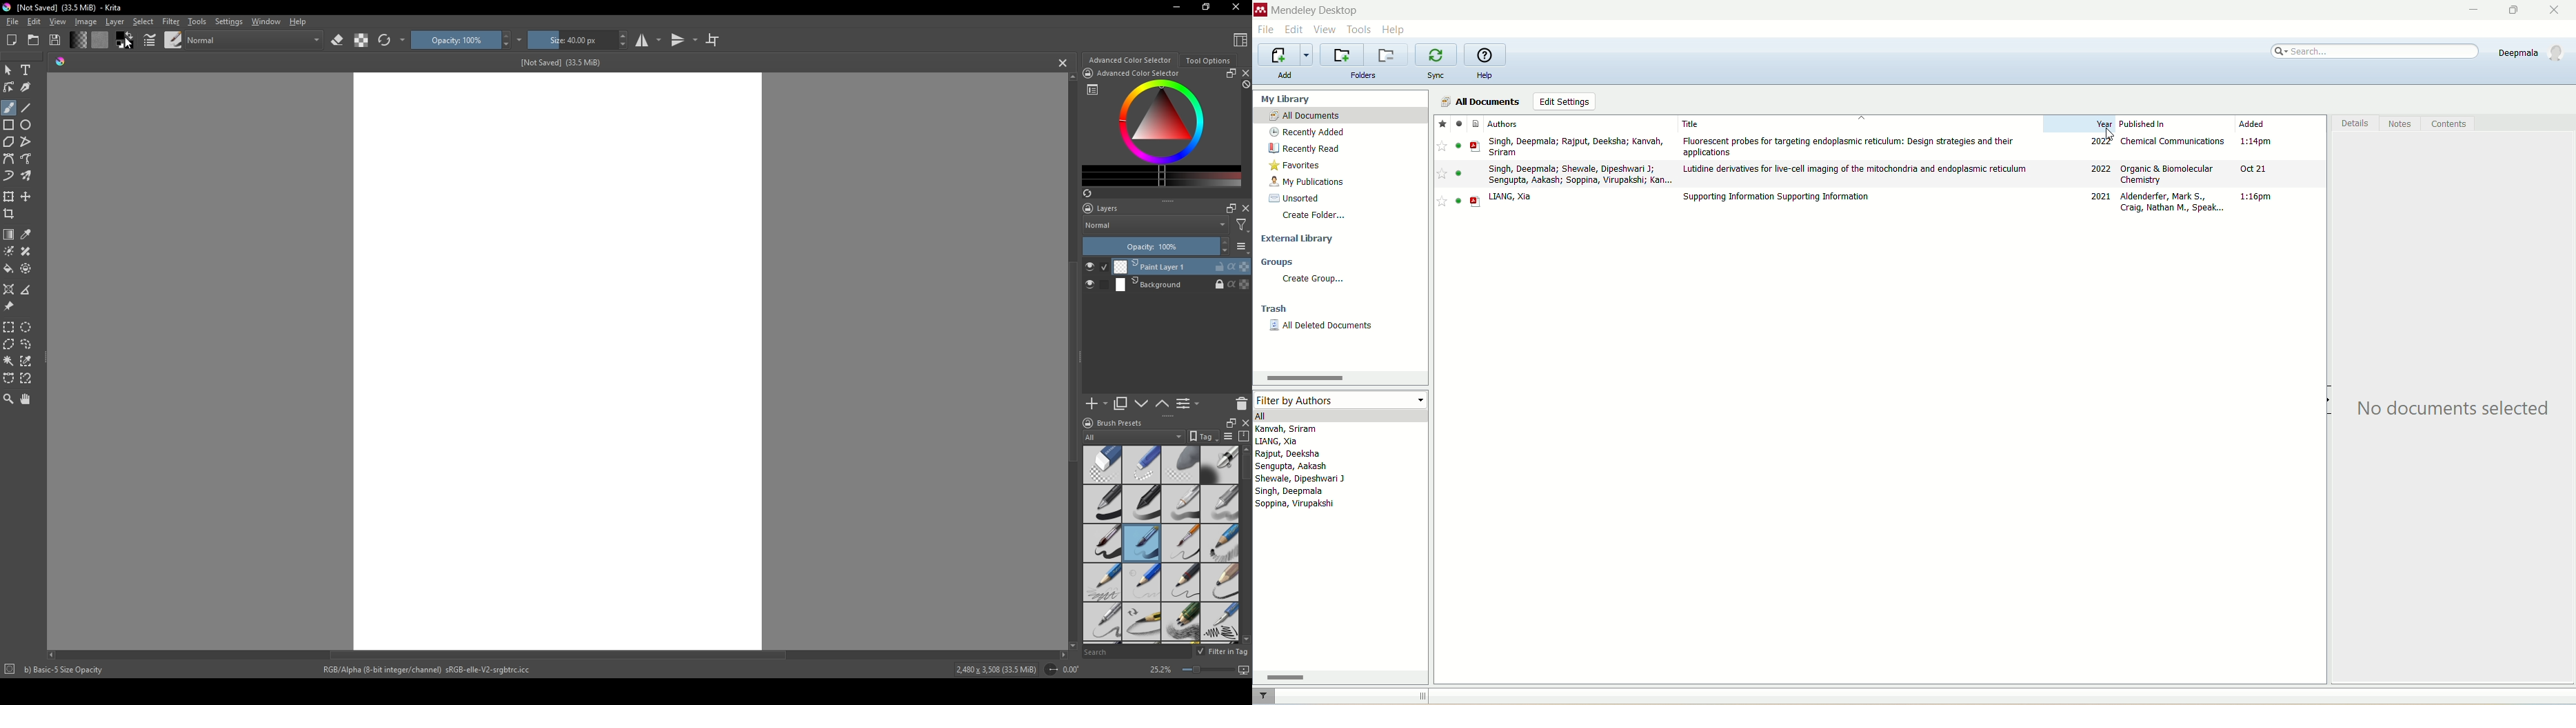  I want to click on import, so click(1285, 55).